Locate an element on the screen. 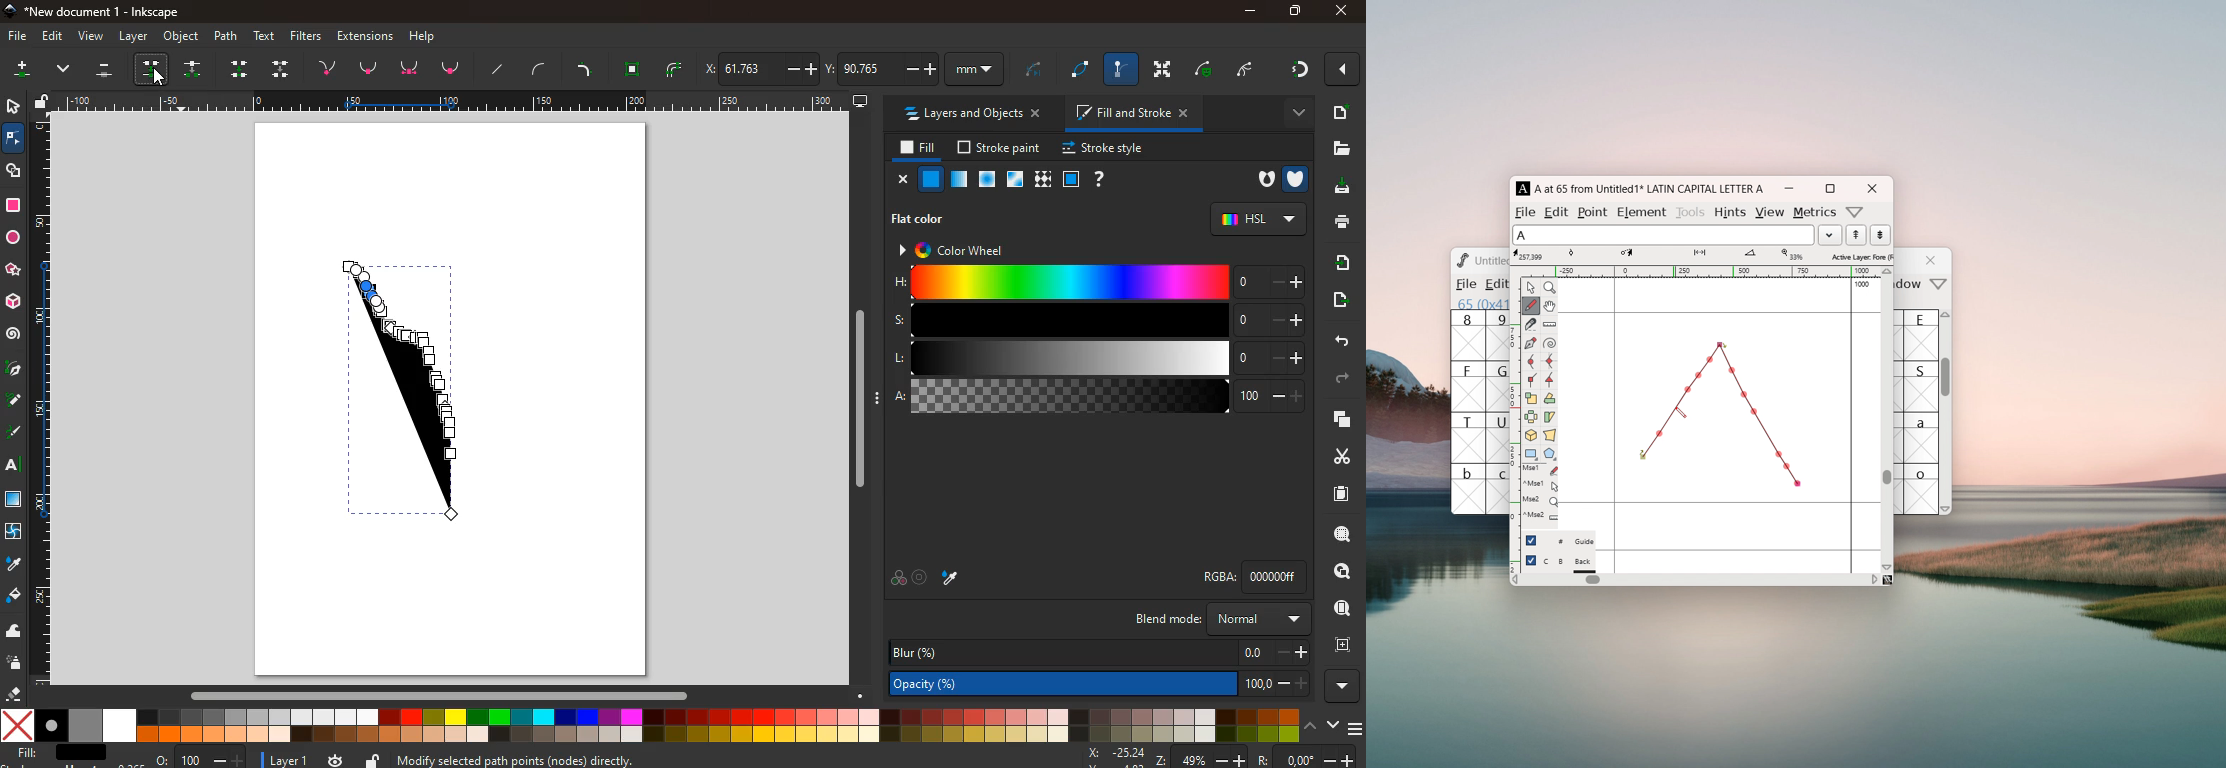 The width and height of the screenshot is (2240, 784). description is located at coordinates (680, 758).